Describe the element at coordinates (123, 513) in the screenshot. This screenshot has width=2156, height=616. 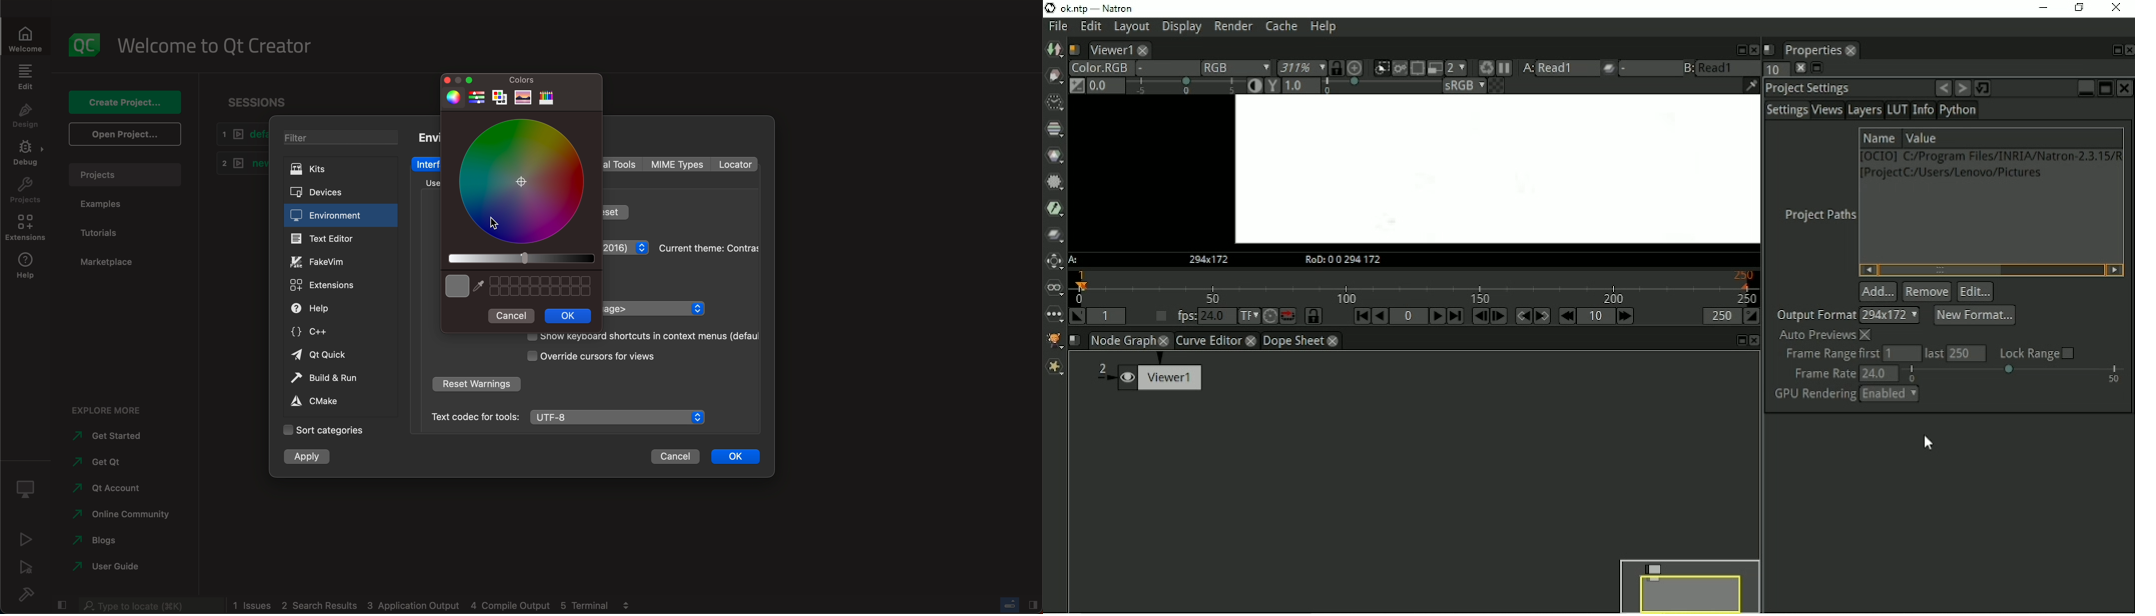
I see `online` at that location.